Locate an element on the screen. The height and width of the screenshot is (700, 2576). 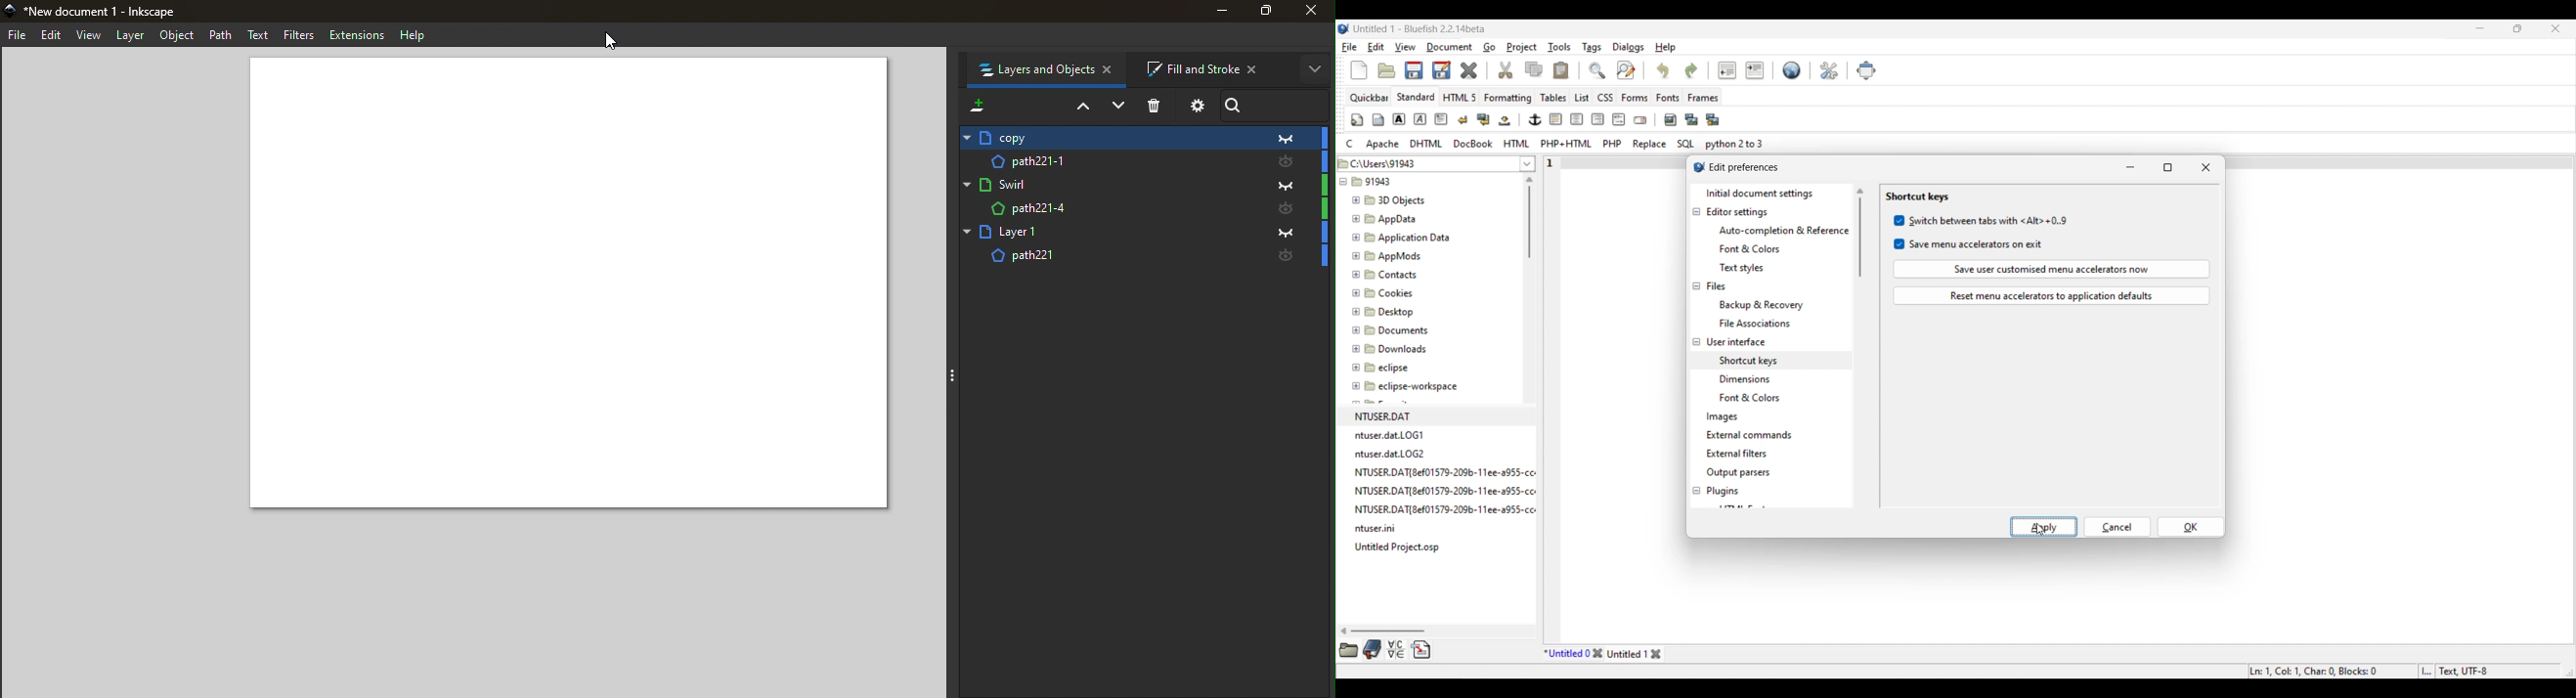
Project name, software name and version is located at coordinates (1420, 28).